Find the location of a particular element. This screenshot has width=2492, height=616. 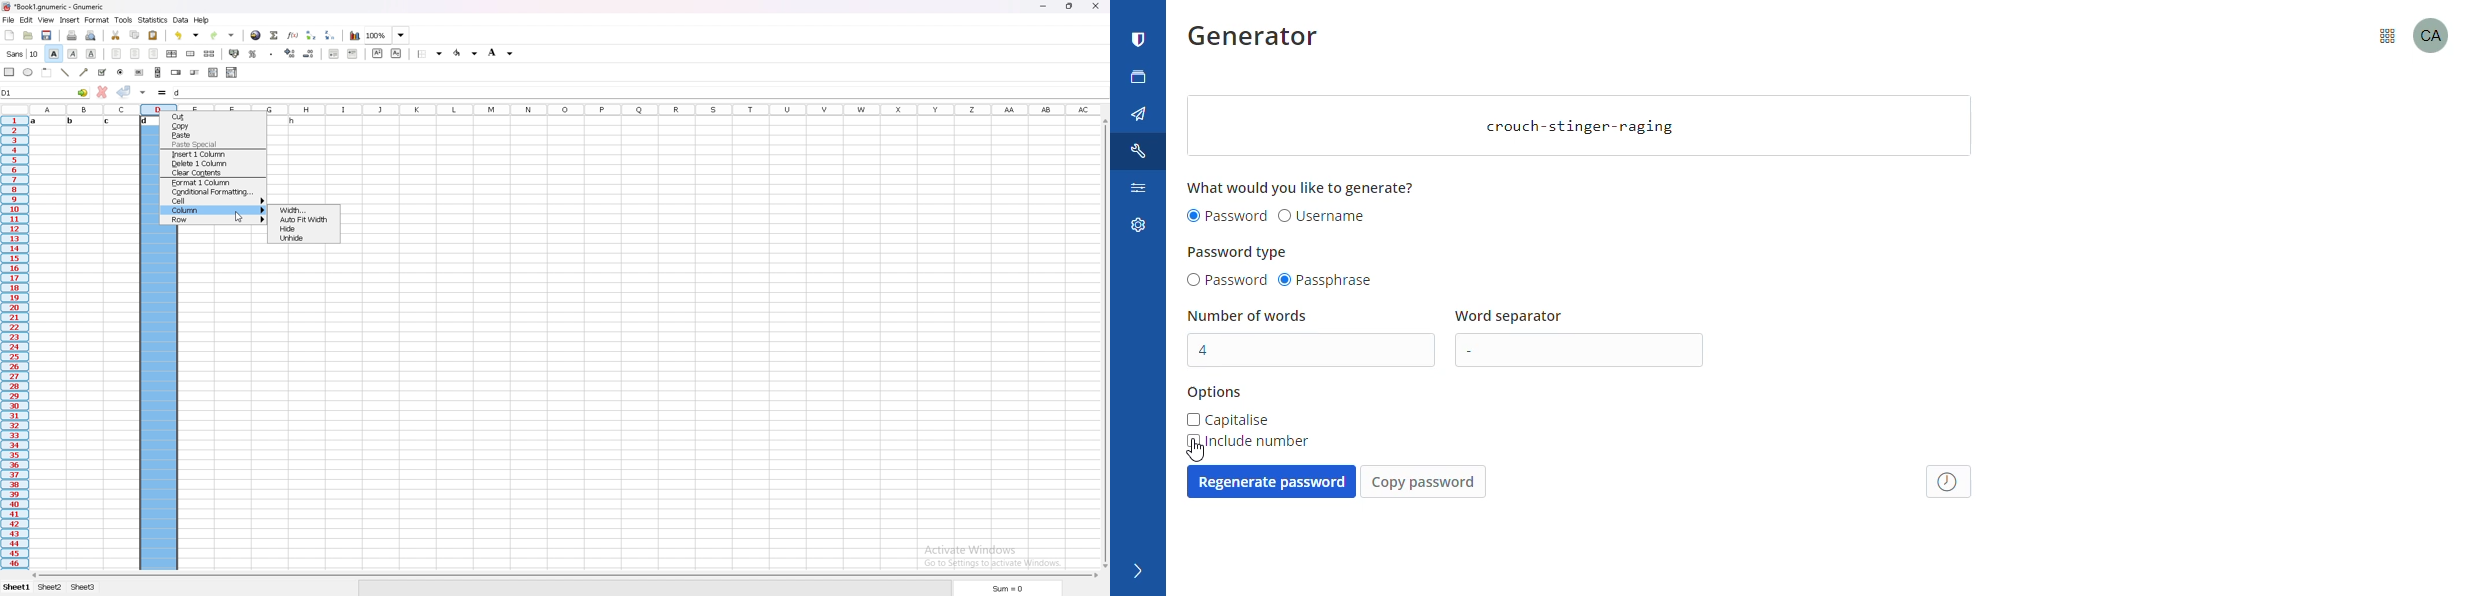

text is located at coordinates (288, 122).